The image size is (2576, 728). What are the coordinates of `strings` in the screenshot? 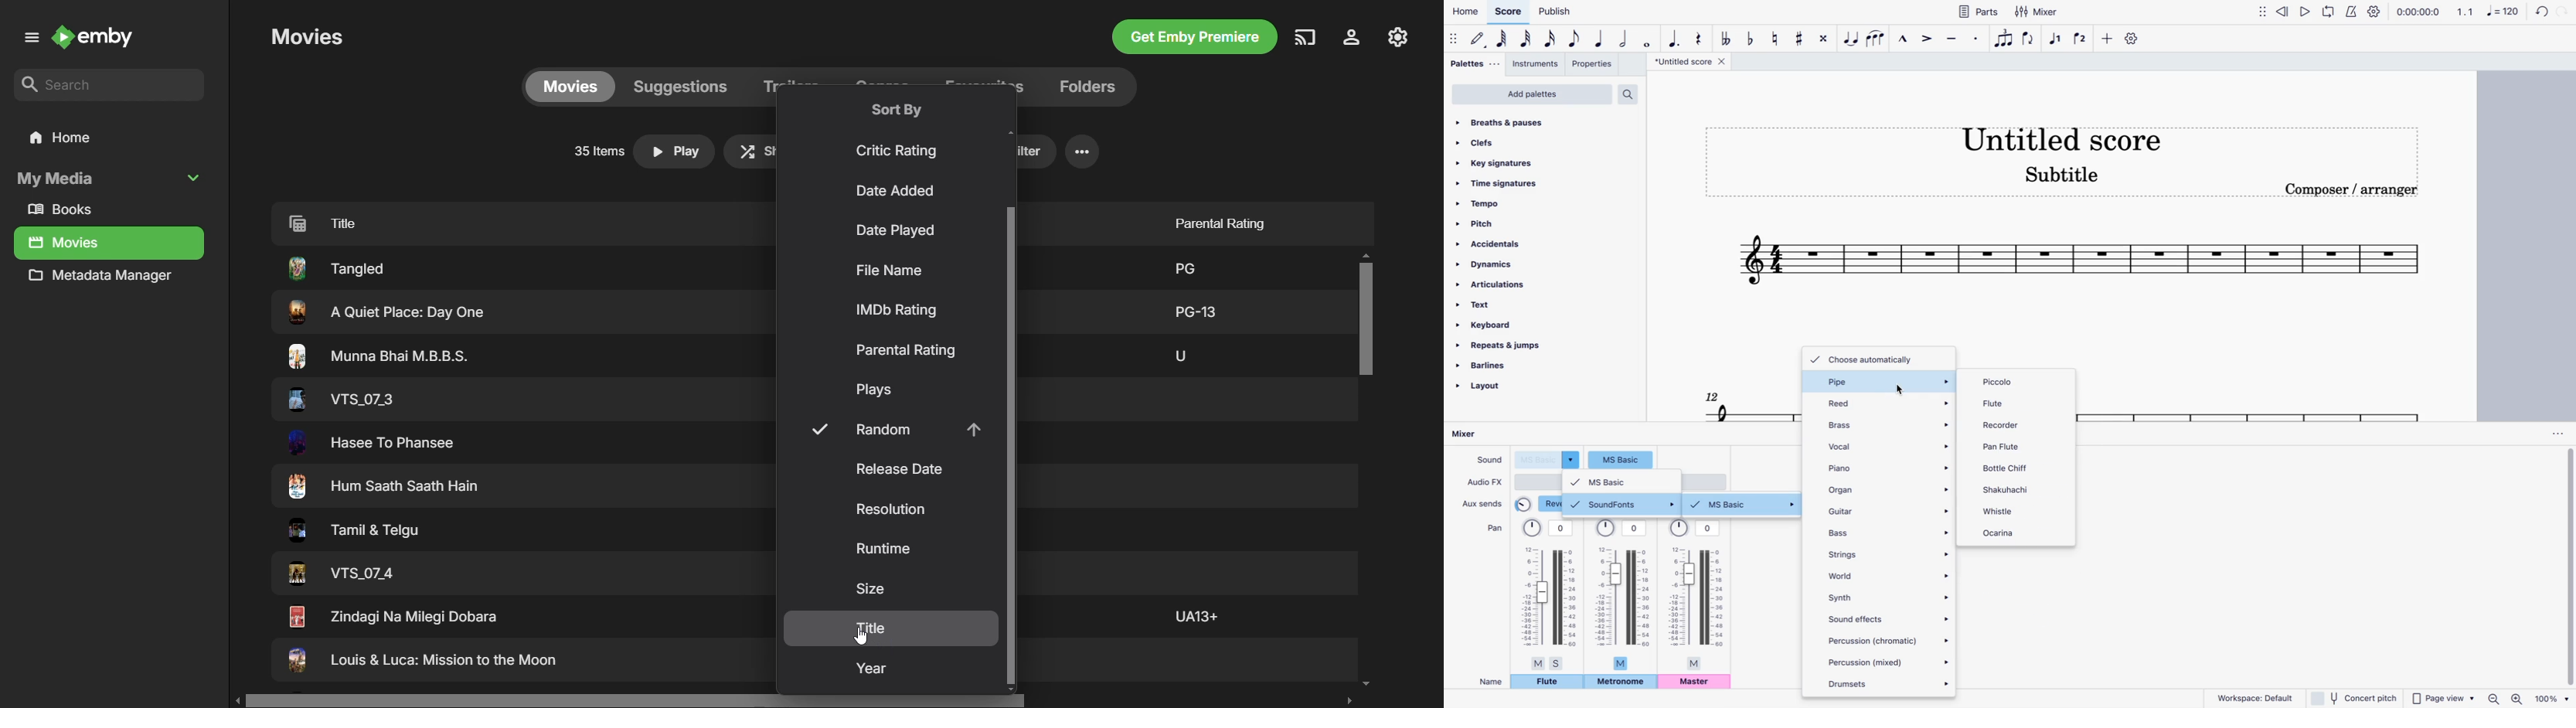 It's located at (1887, 553).